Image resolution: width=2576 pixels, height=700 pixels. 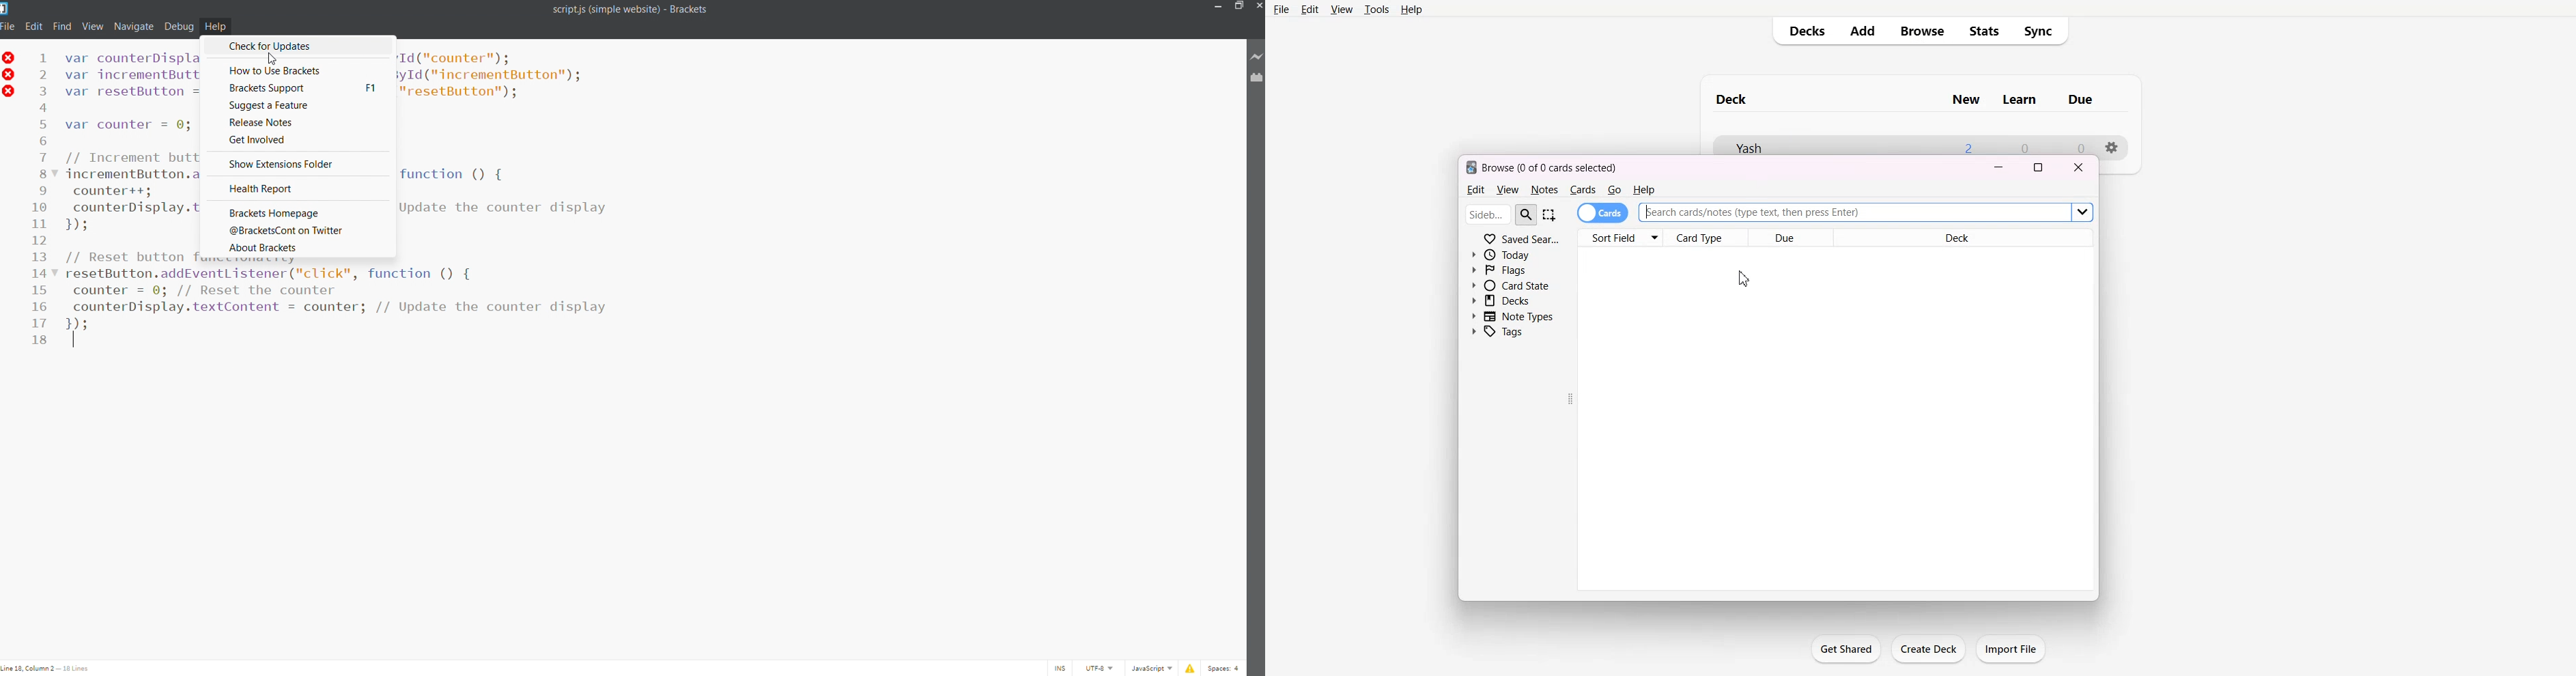 What do you see at coordinates (2038, 166) in the screenshot?
I see `Maximize` at bounding box center [2038, 166].